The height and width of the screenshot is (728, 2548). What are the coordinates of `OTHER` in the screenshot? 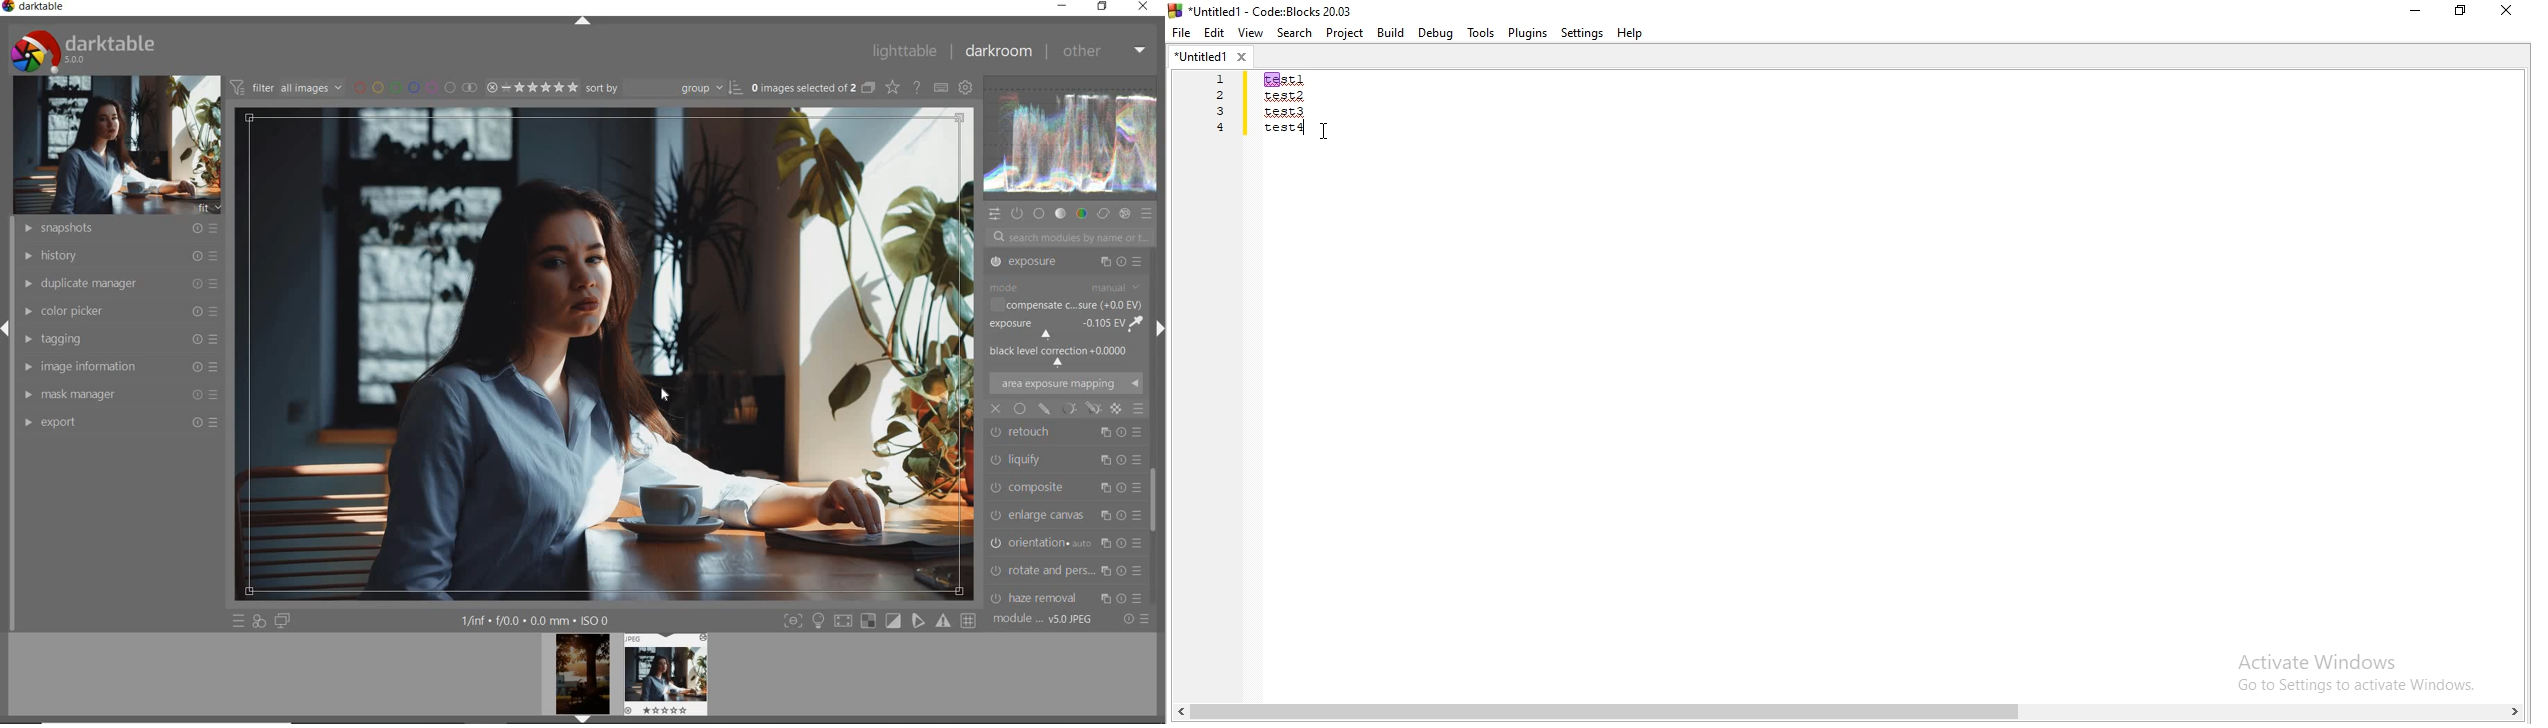 It's located at (1105, 53).